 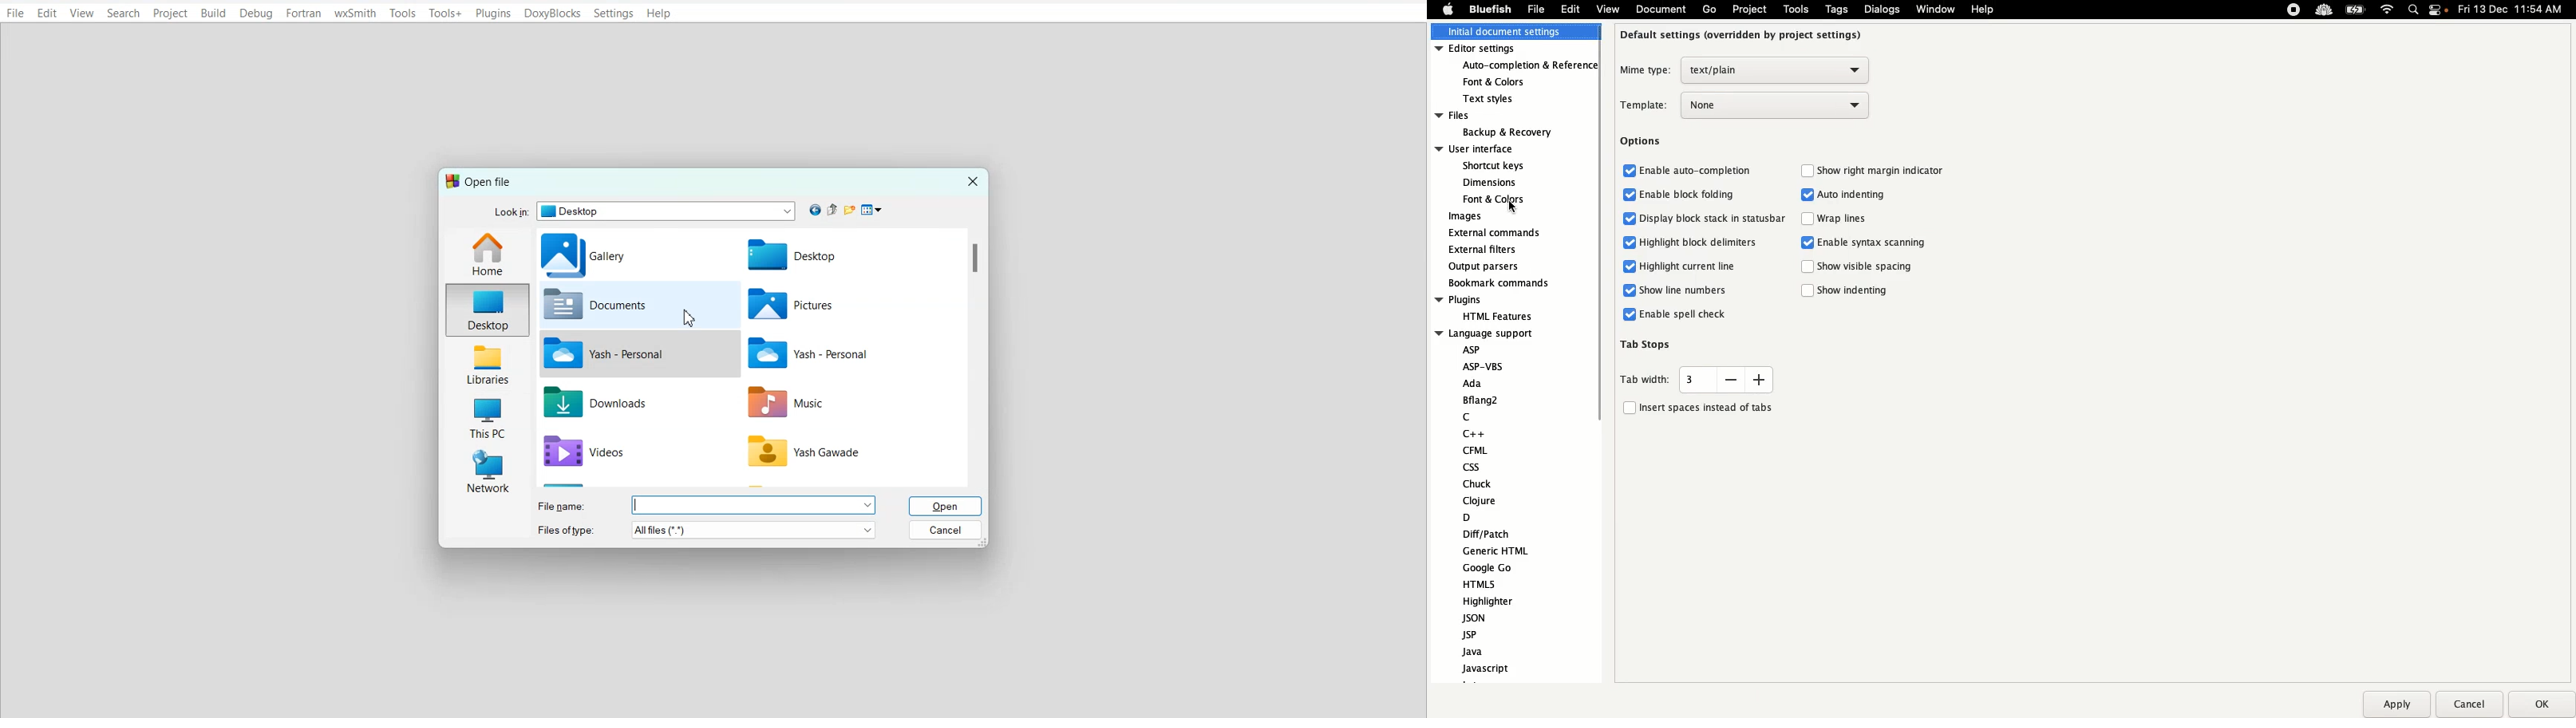 I want to click on Highlight block delimiters , so click(x=1689, y=241).